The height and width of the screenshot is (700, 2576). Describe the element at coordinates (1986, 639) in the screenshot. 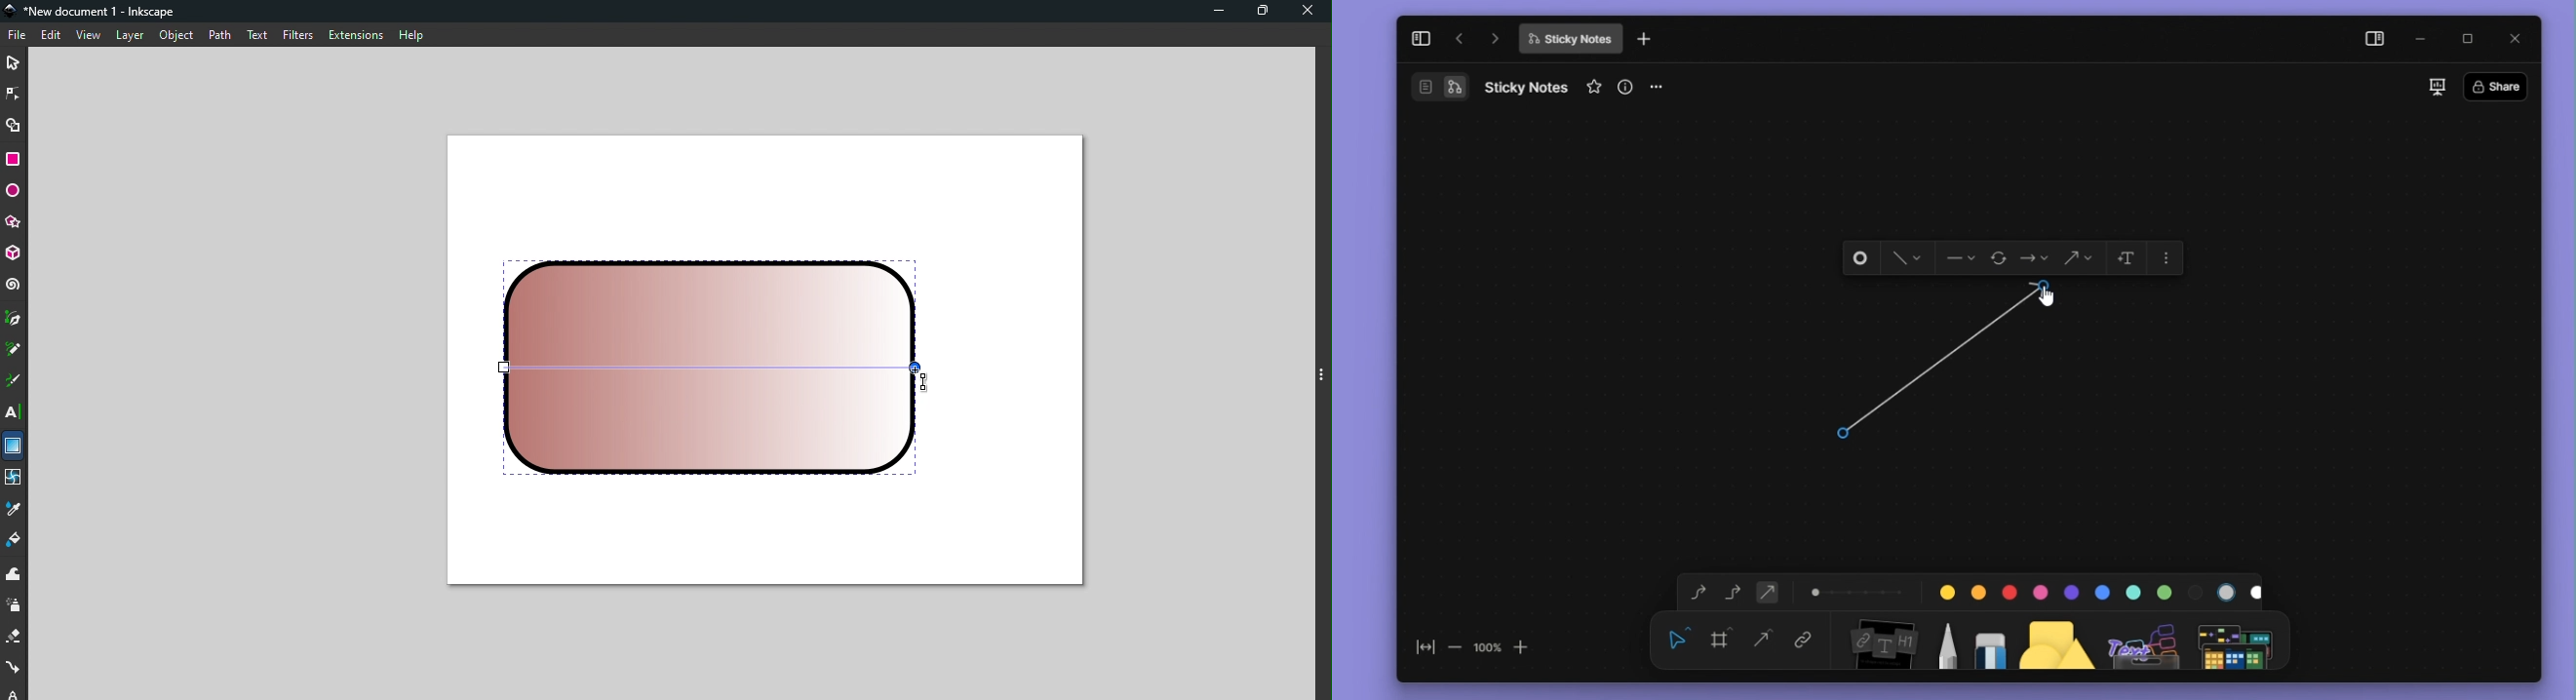

I see `eraser` at that location.